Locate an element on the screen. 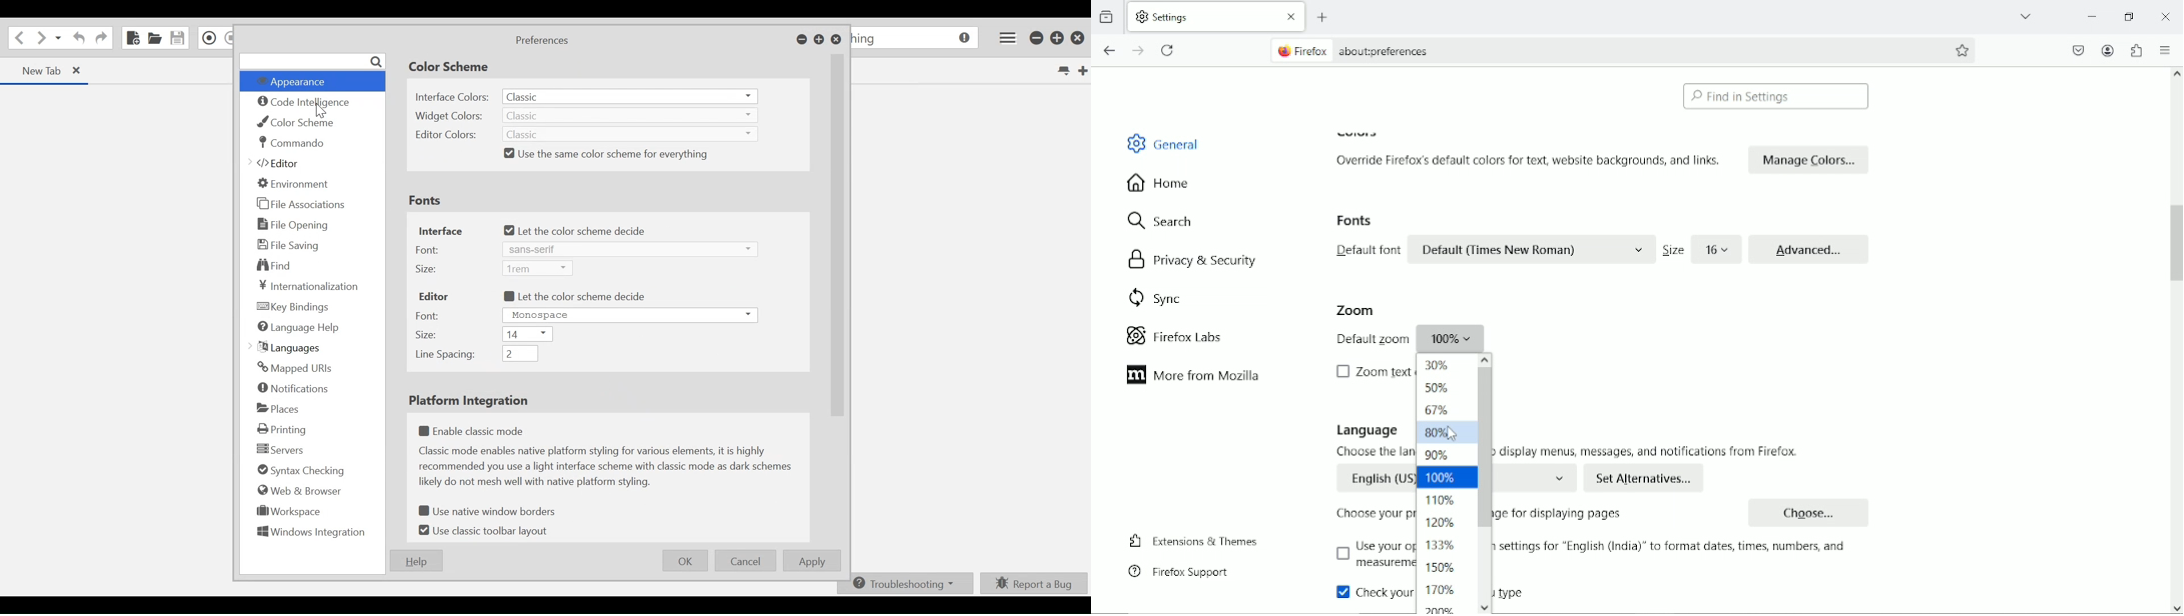 Image resolution: width=2184 pixels, height=616 pixels. Interface colors: is located at coordinates (451, 97).